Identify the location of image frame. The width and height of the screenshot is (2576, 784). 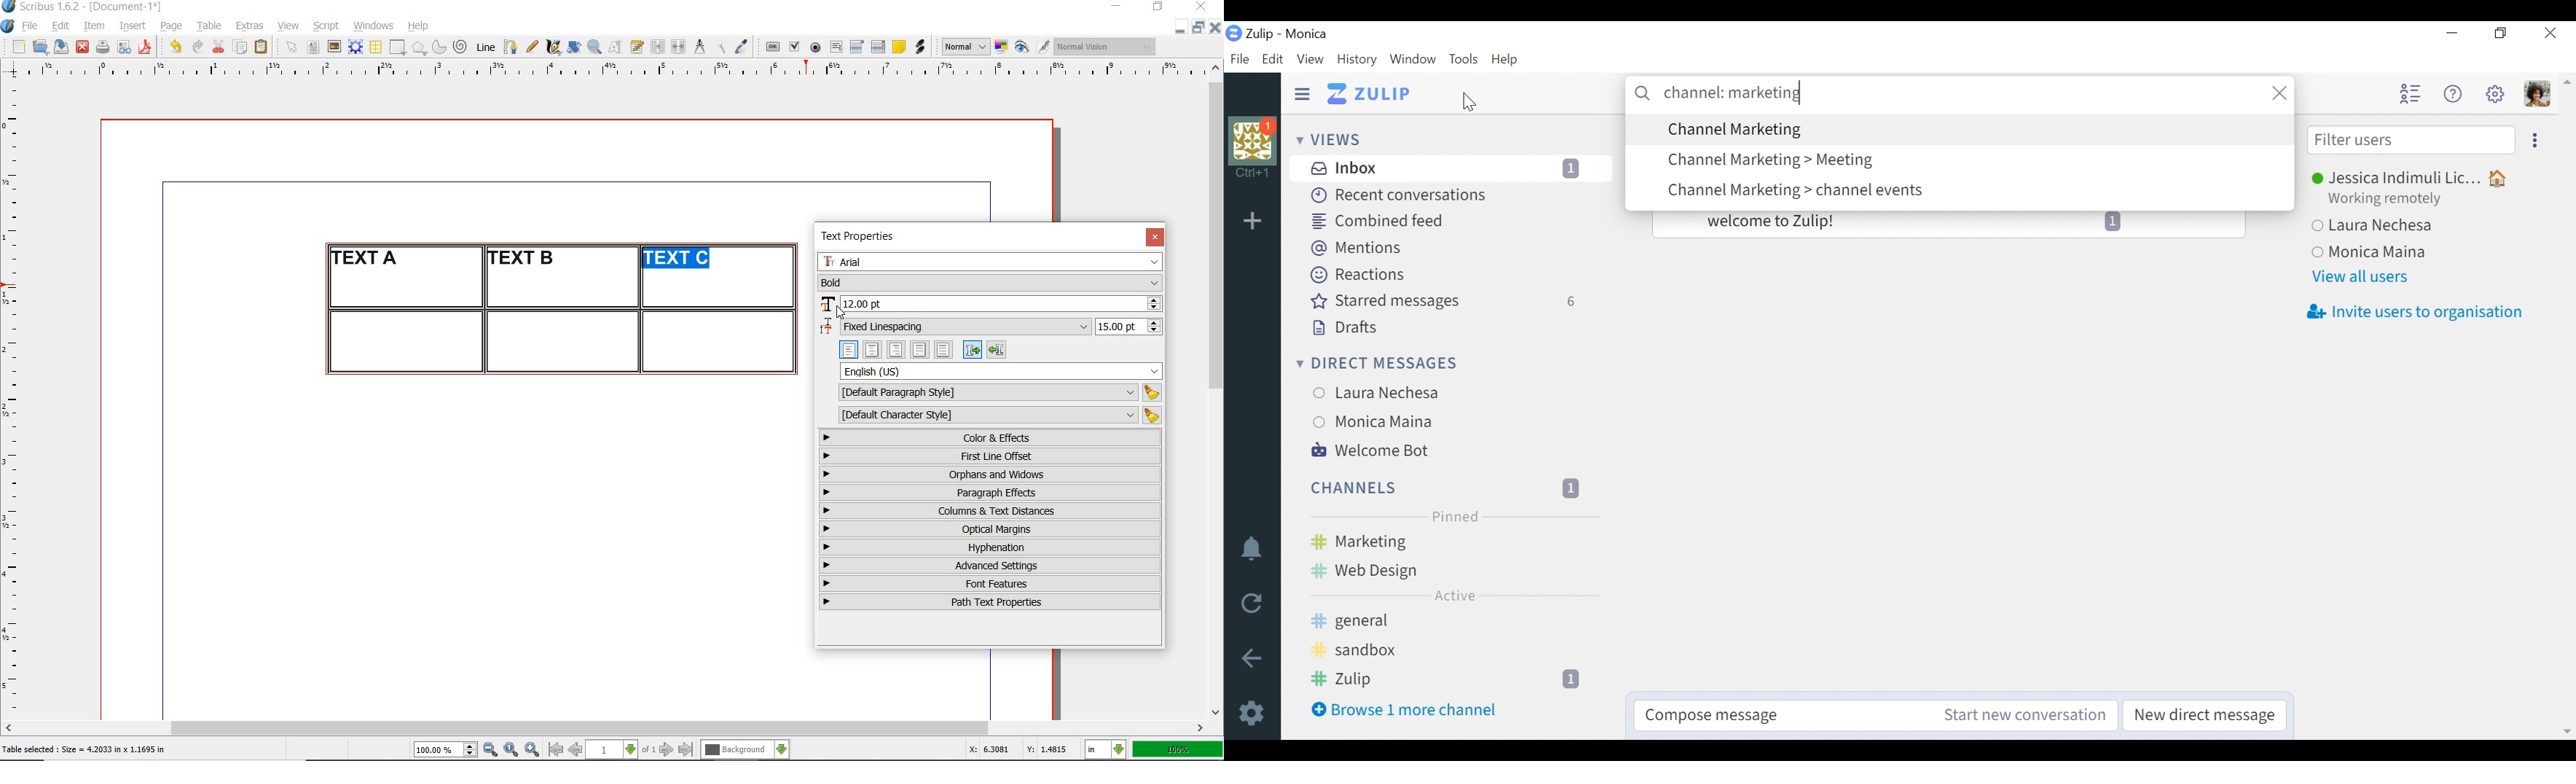
(335, 47).